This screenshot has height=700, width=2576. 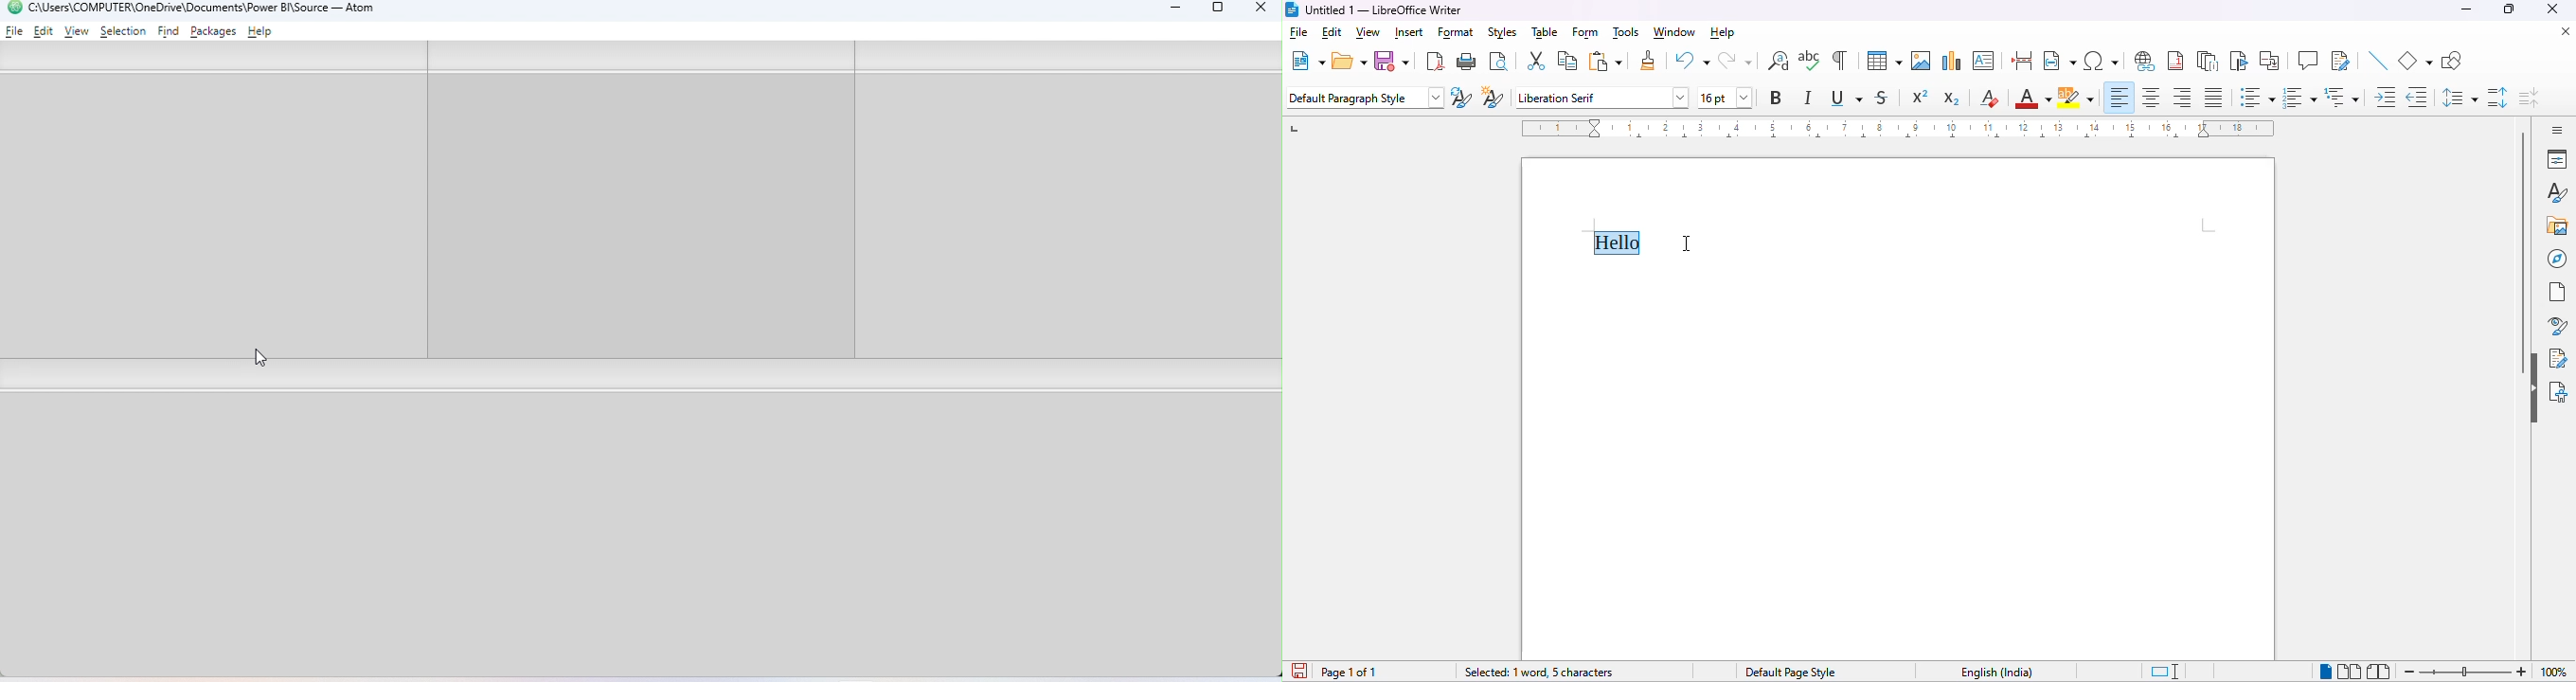 What do you see at coordinates (1606, 61) in the screenshot?
I see `paste` at bounding box center [1606, 61].